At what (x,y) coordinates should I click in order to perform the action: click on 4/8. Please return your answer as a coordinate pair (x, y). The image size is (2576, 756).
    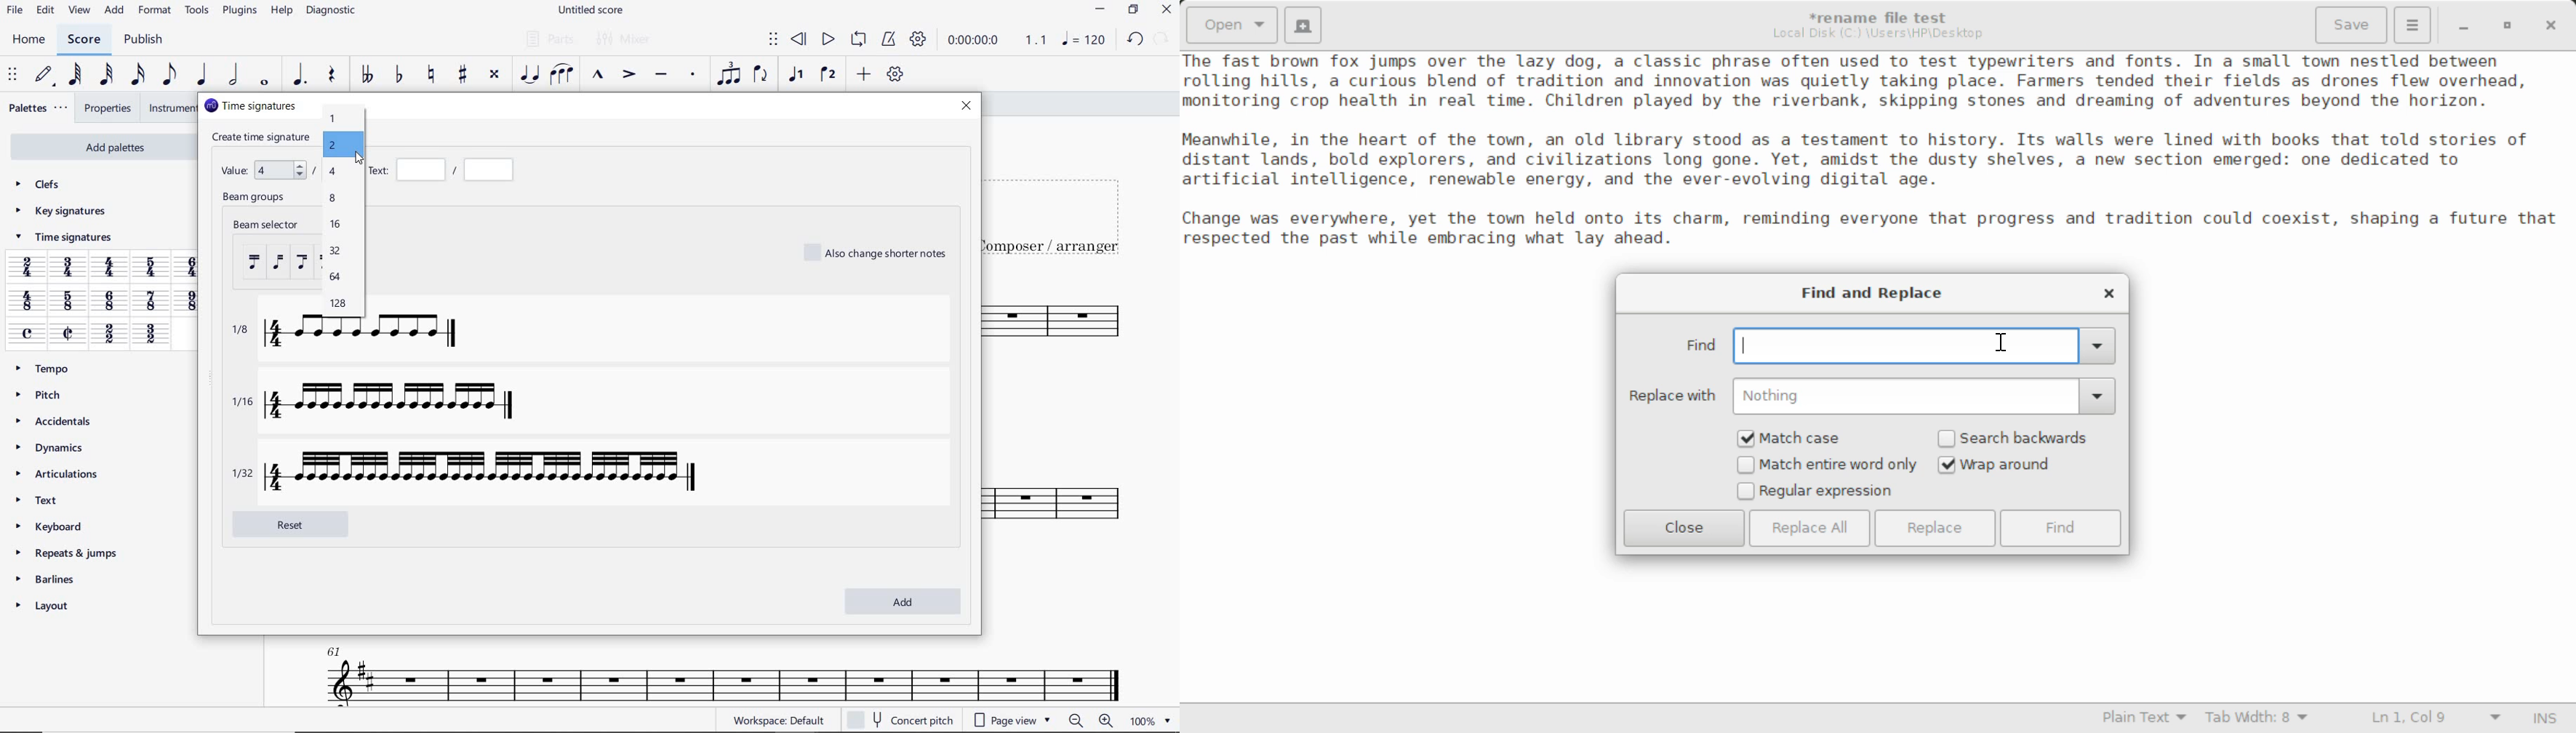
    Looking at the image, I should click on (27, 302).